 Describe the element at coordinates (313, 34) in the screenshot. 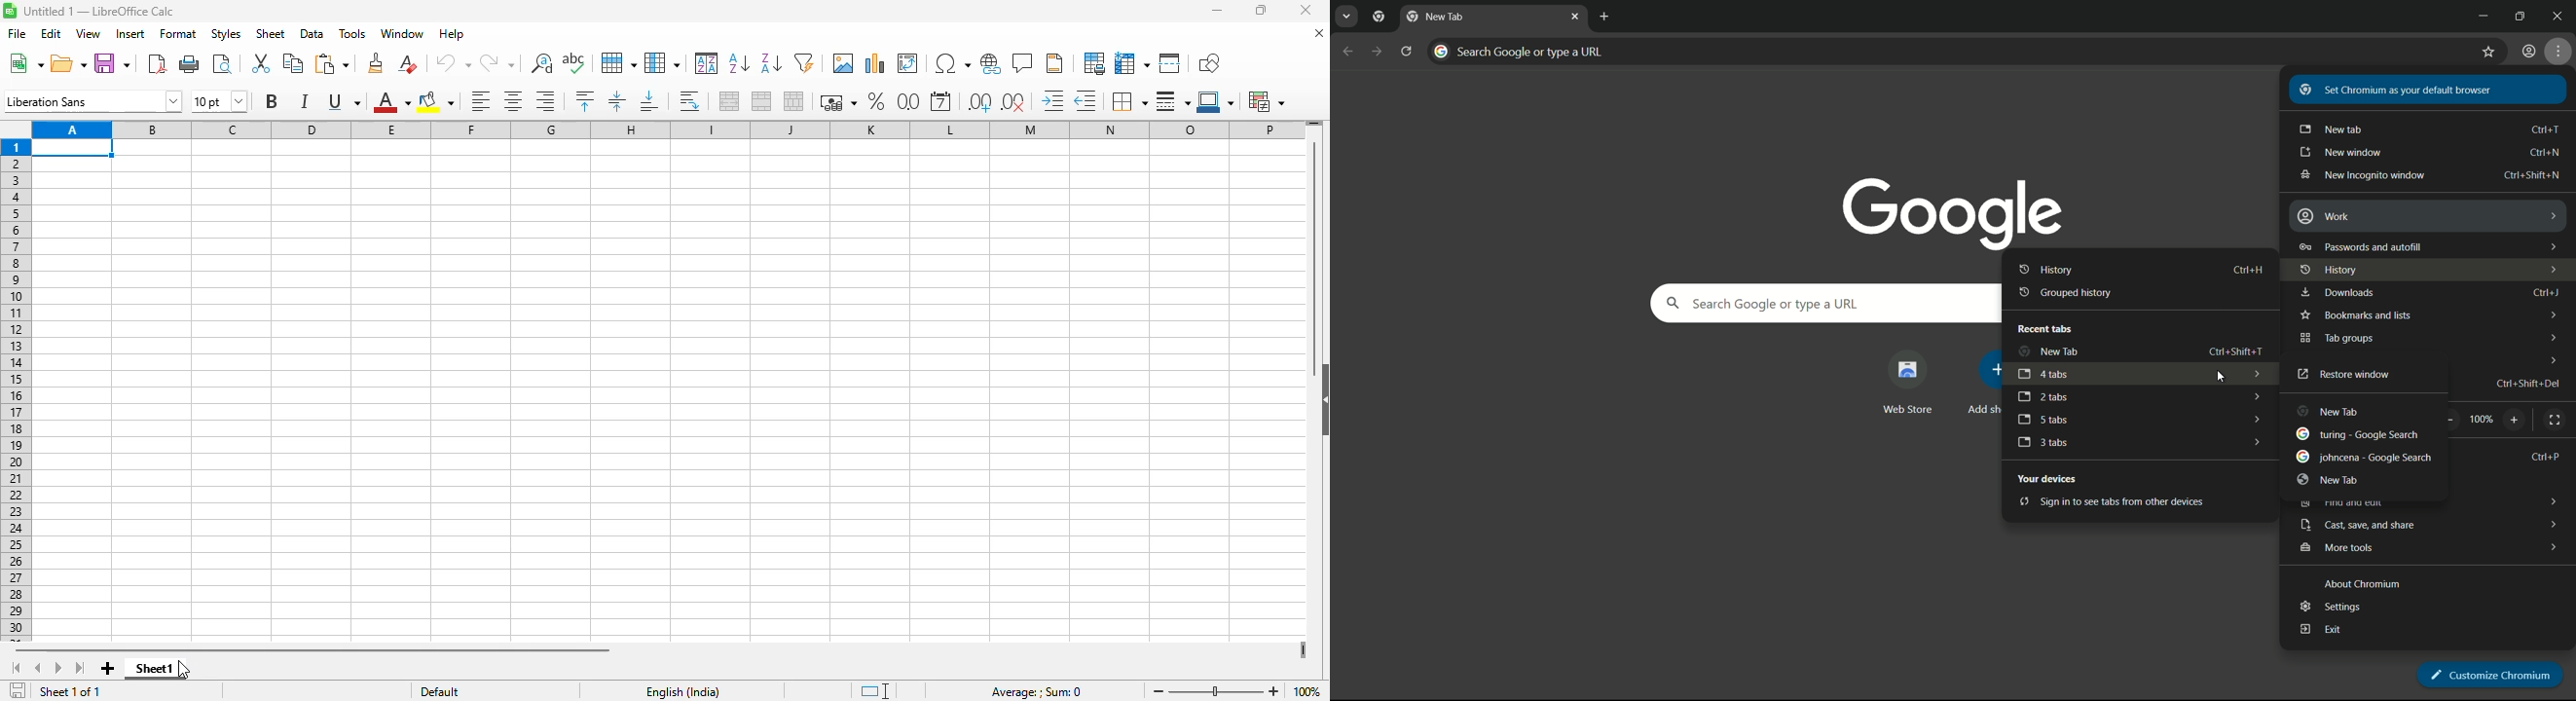

I see `data` at that location.